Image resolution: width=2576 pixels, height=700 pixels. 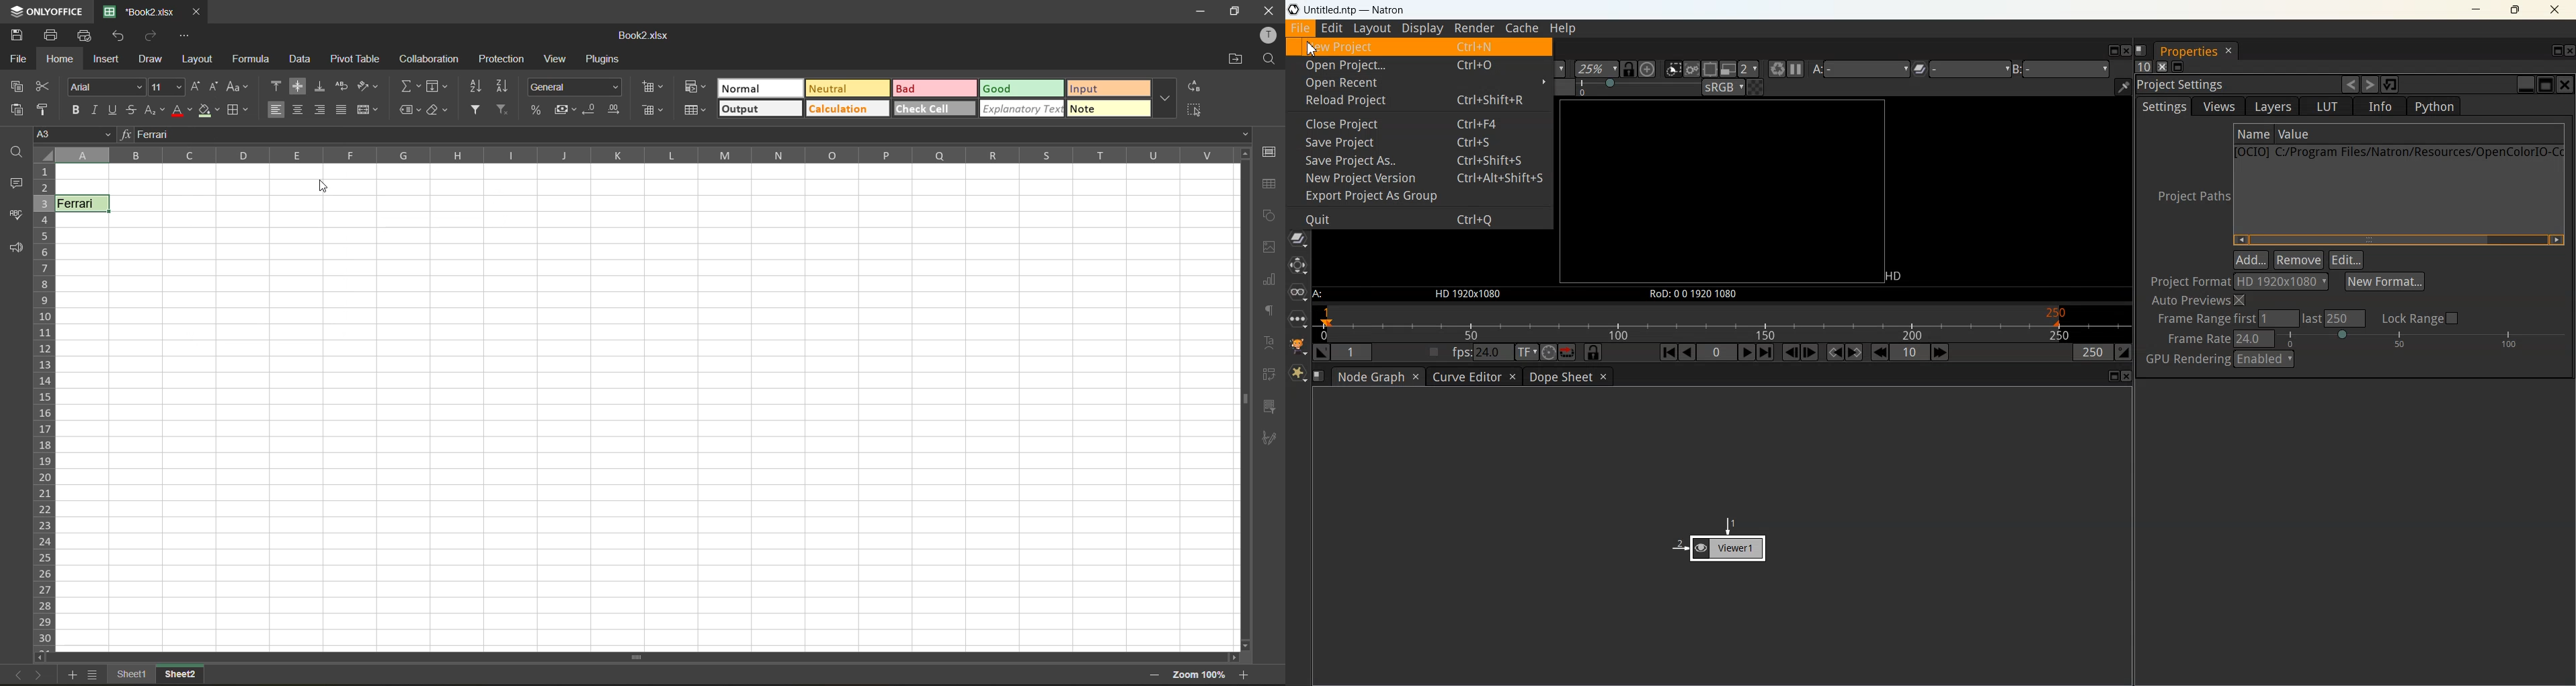 I want to click on Curve Editor, so click(x=1465, y=377).